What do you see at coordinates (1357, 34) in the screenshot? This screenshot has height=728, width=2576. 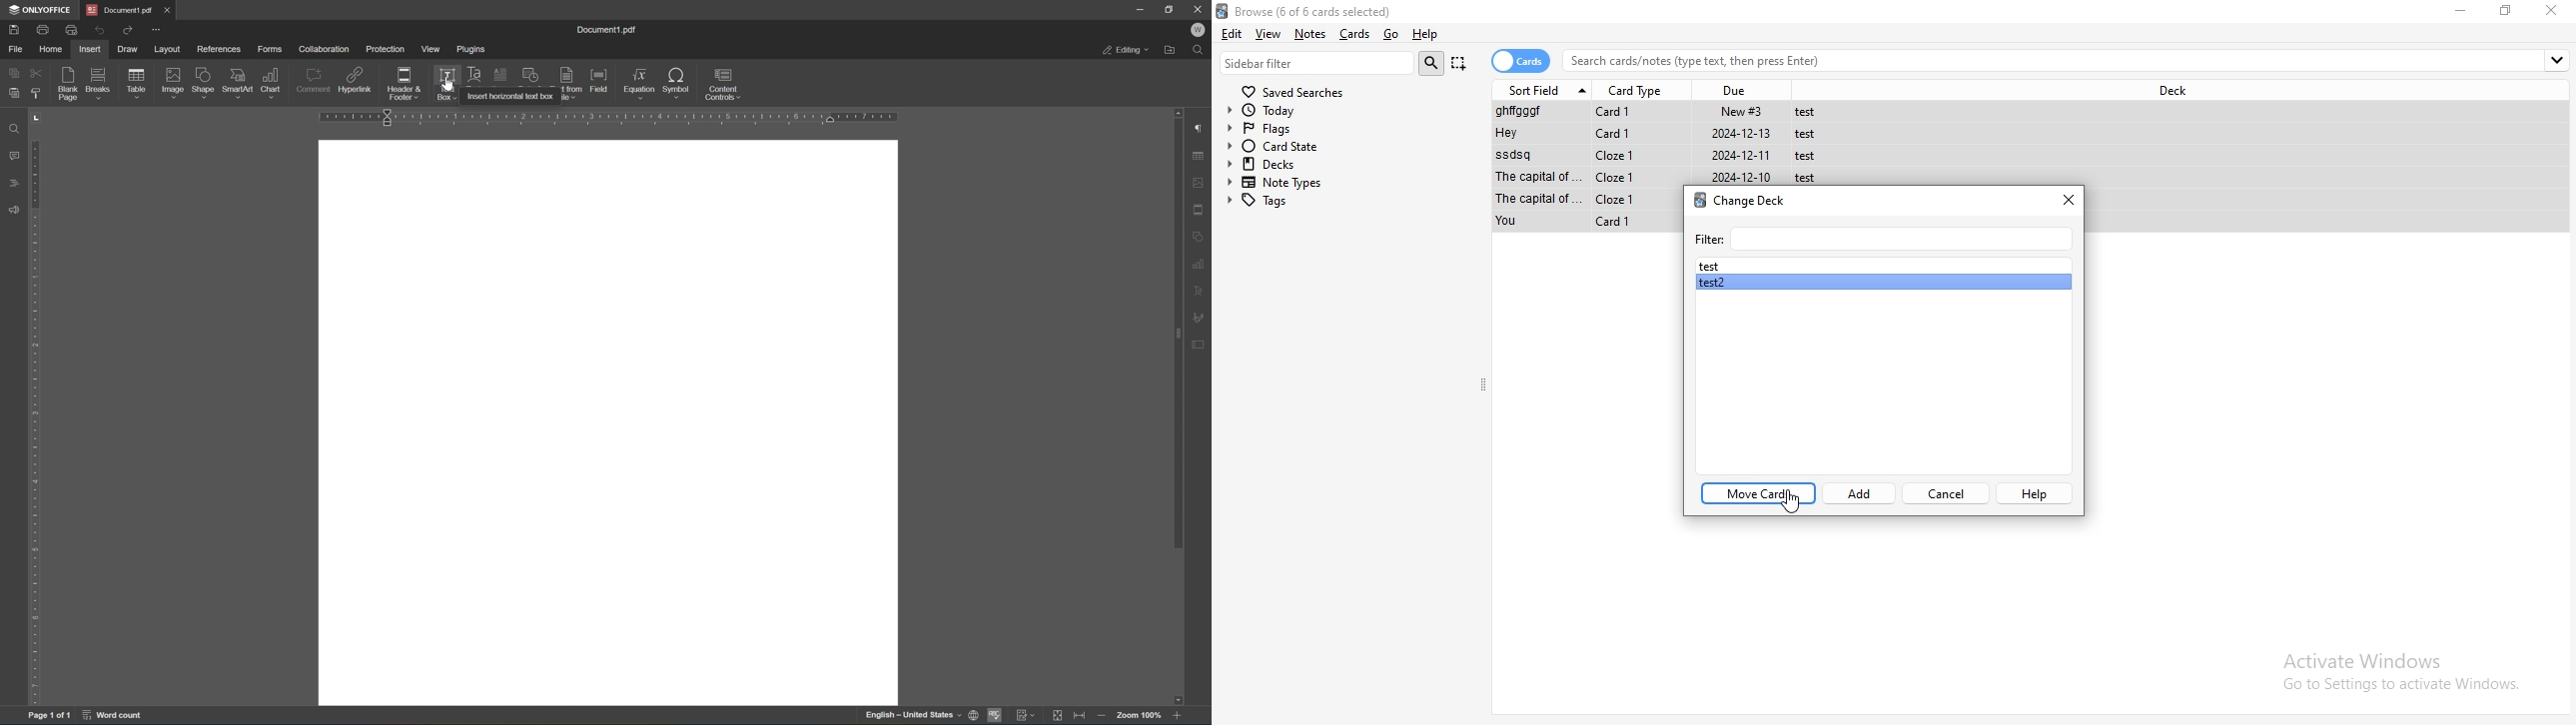 I see `Cards` at bounding box center [1357, 34].